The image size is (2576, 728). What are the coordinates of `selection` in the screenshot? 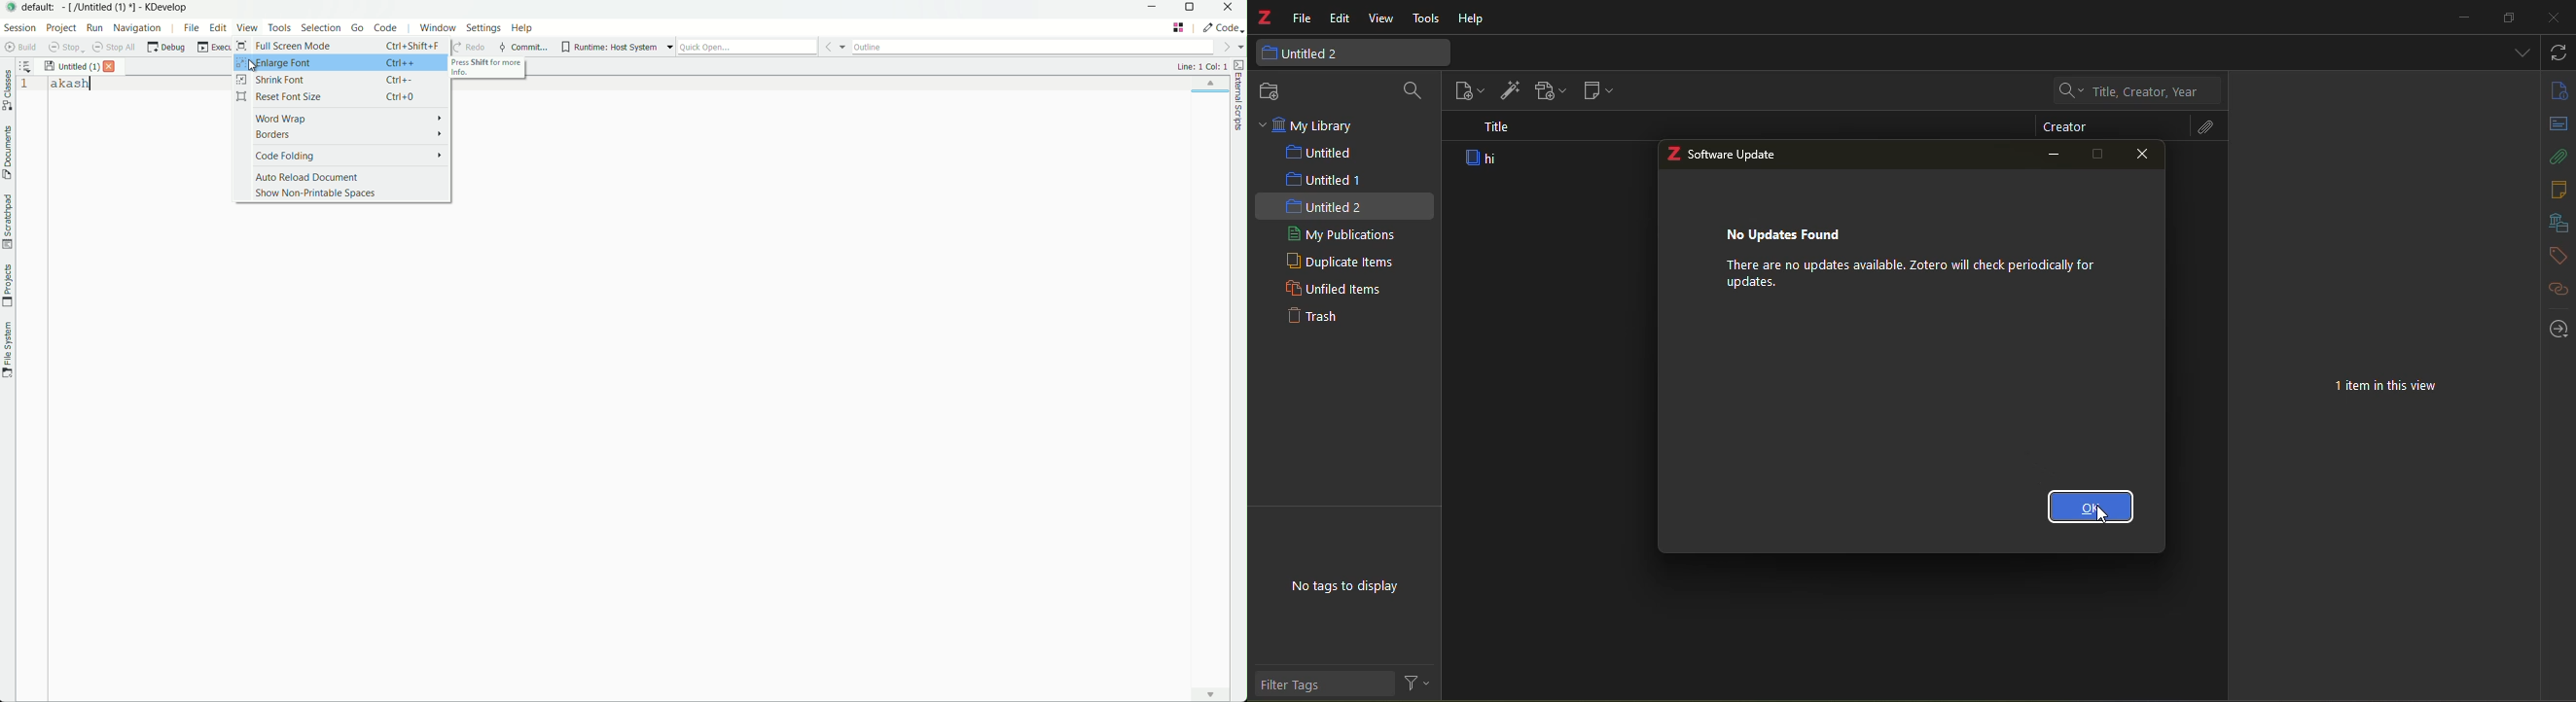 It's located at (321, 27).